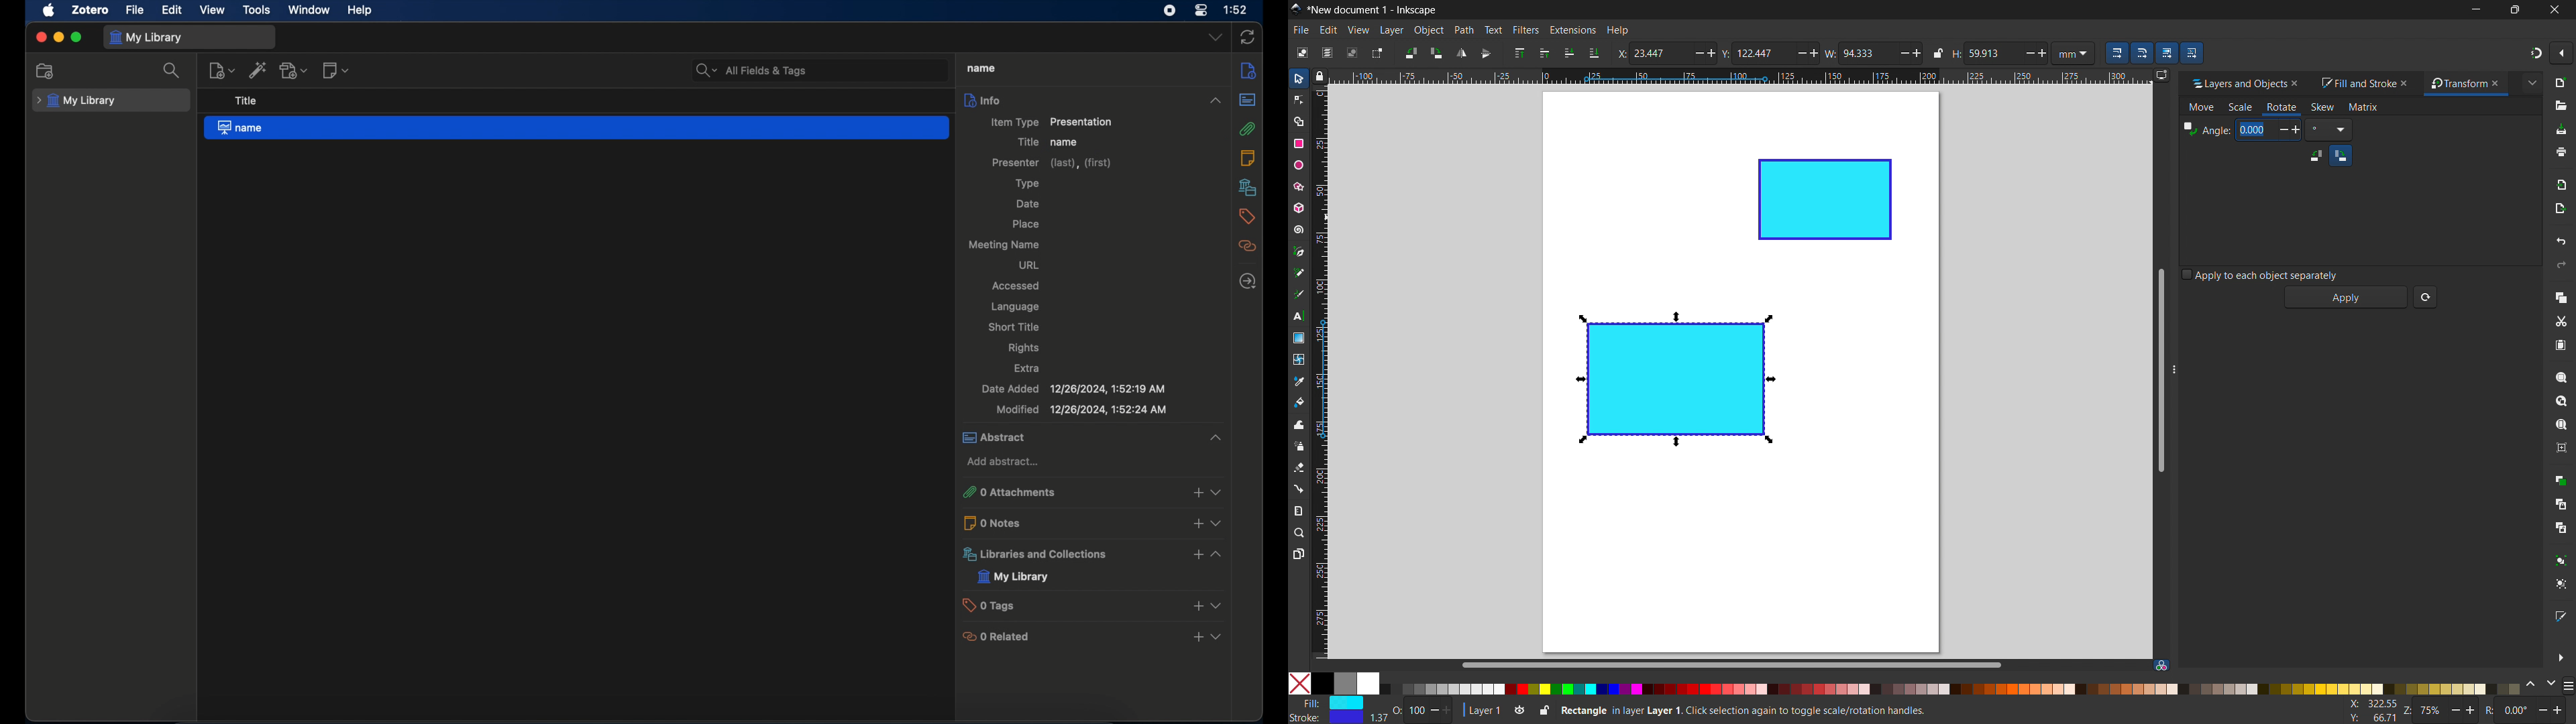 The width and height of the screenshot is (2576, 728). What do you see at coordinates (1248, 129) in the screenshot?
I see `attachments` at bounding box center [1248, 129].